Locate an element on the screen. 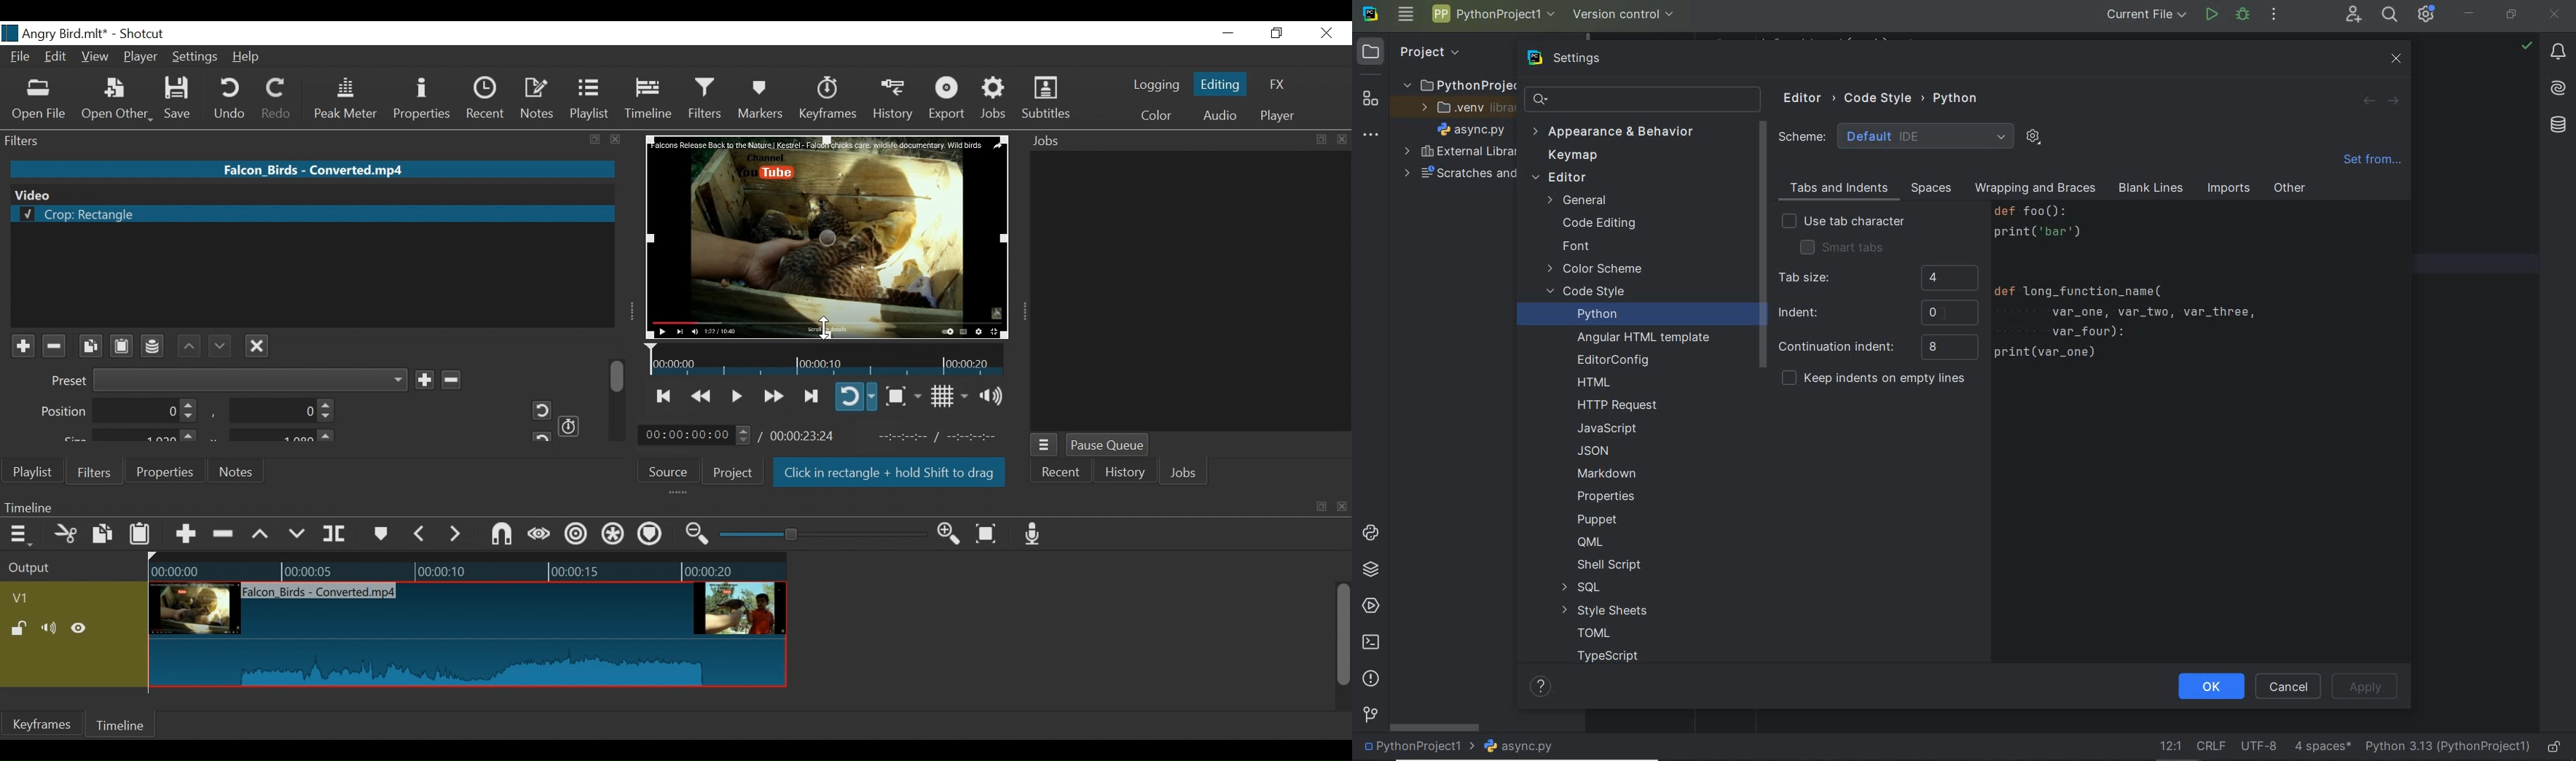 The image size is (2576, 784). run is located at coordinates (2211, 16).